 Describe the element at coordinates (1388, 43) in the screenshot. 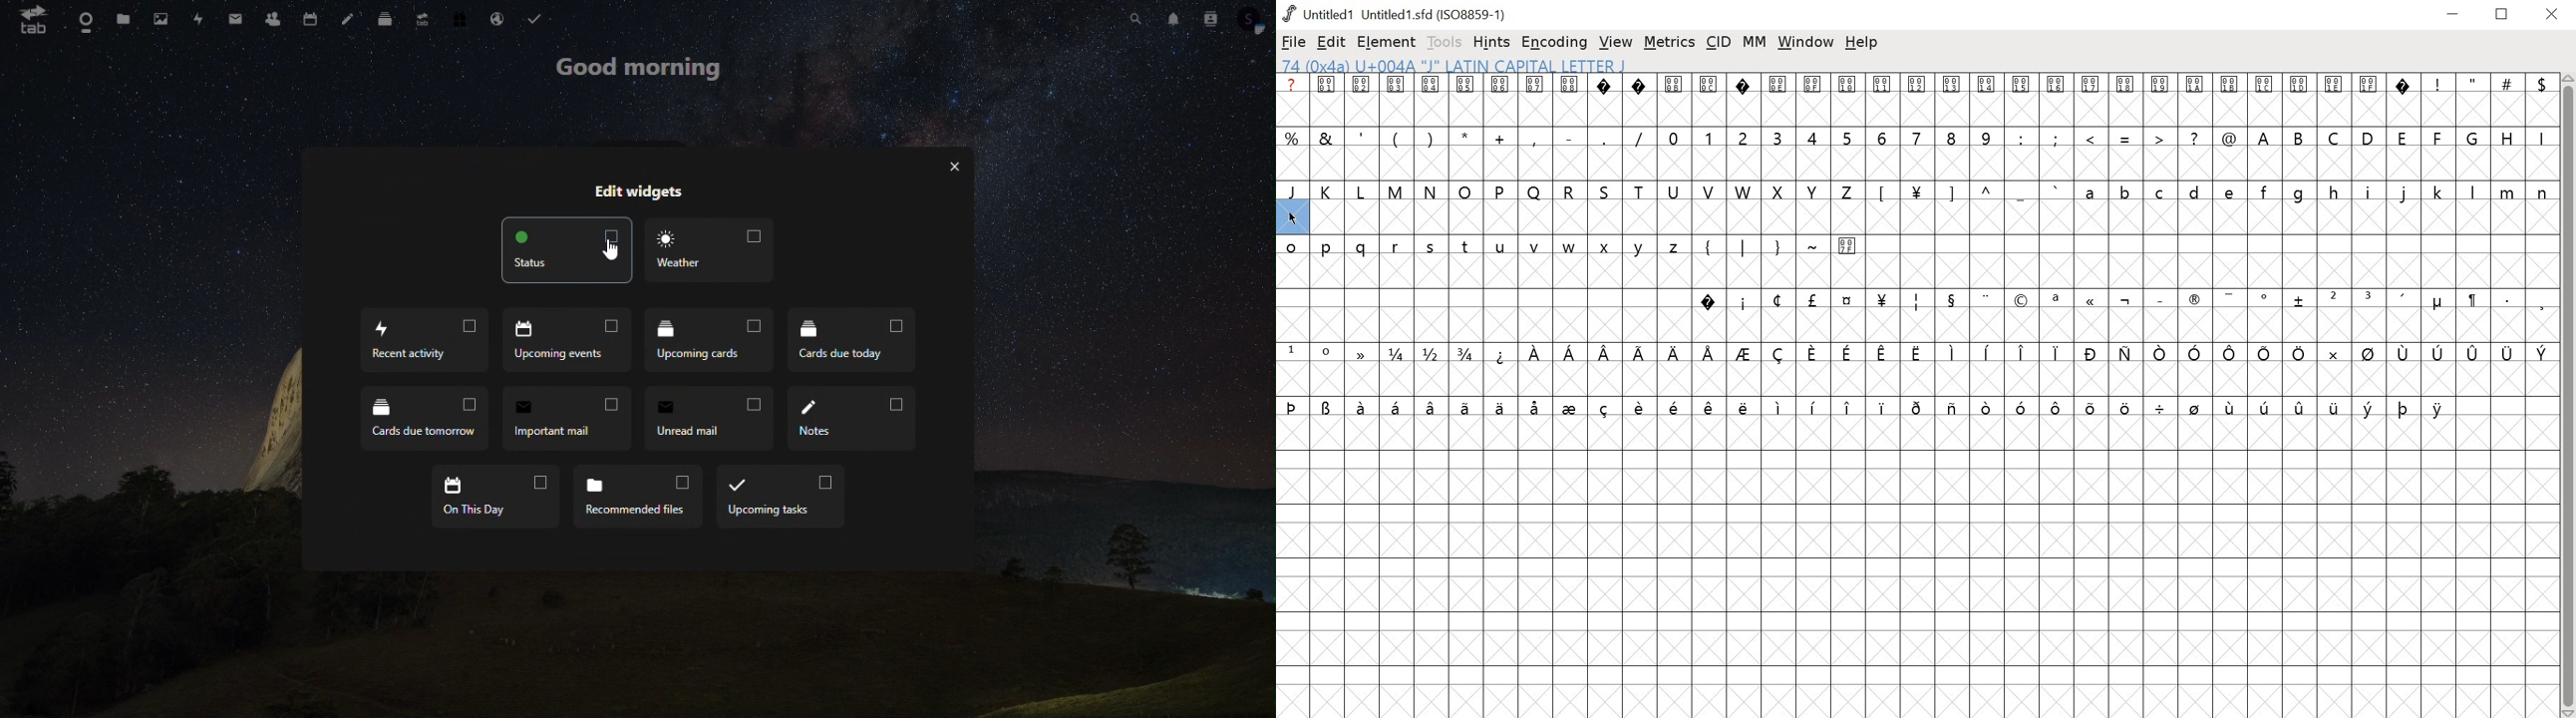

I see `ELEMENT` at that location.